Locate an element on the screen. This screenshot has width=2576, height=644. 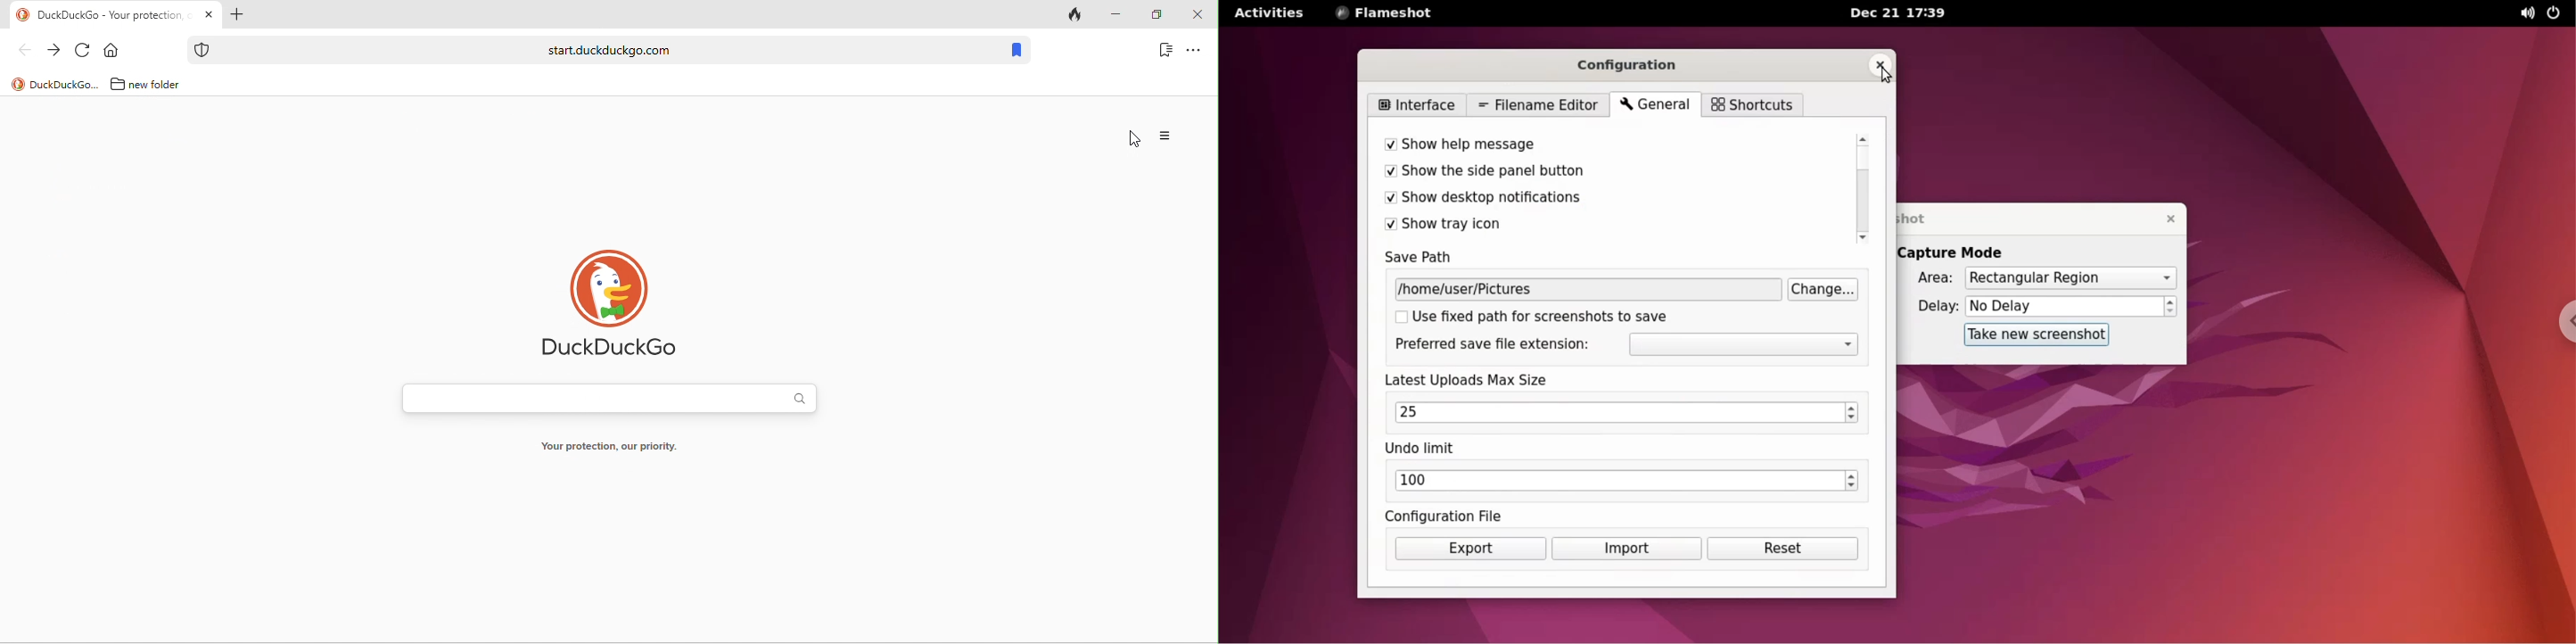
your protection, our priority. is located at coordinates (616, 448).